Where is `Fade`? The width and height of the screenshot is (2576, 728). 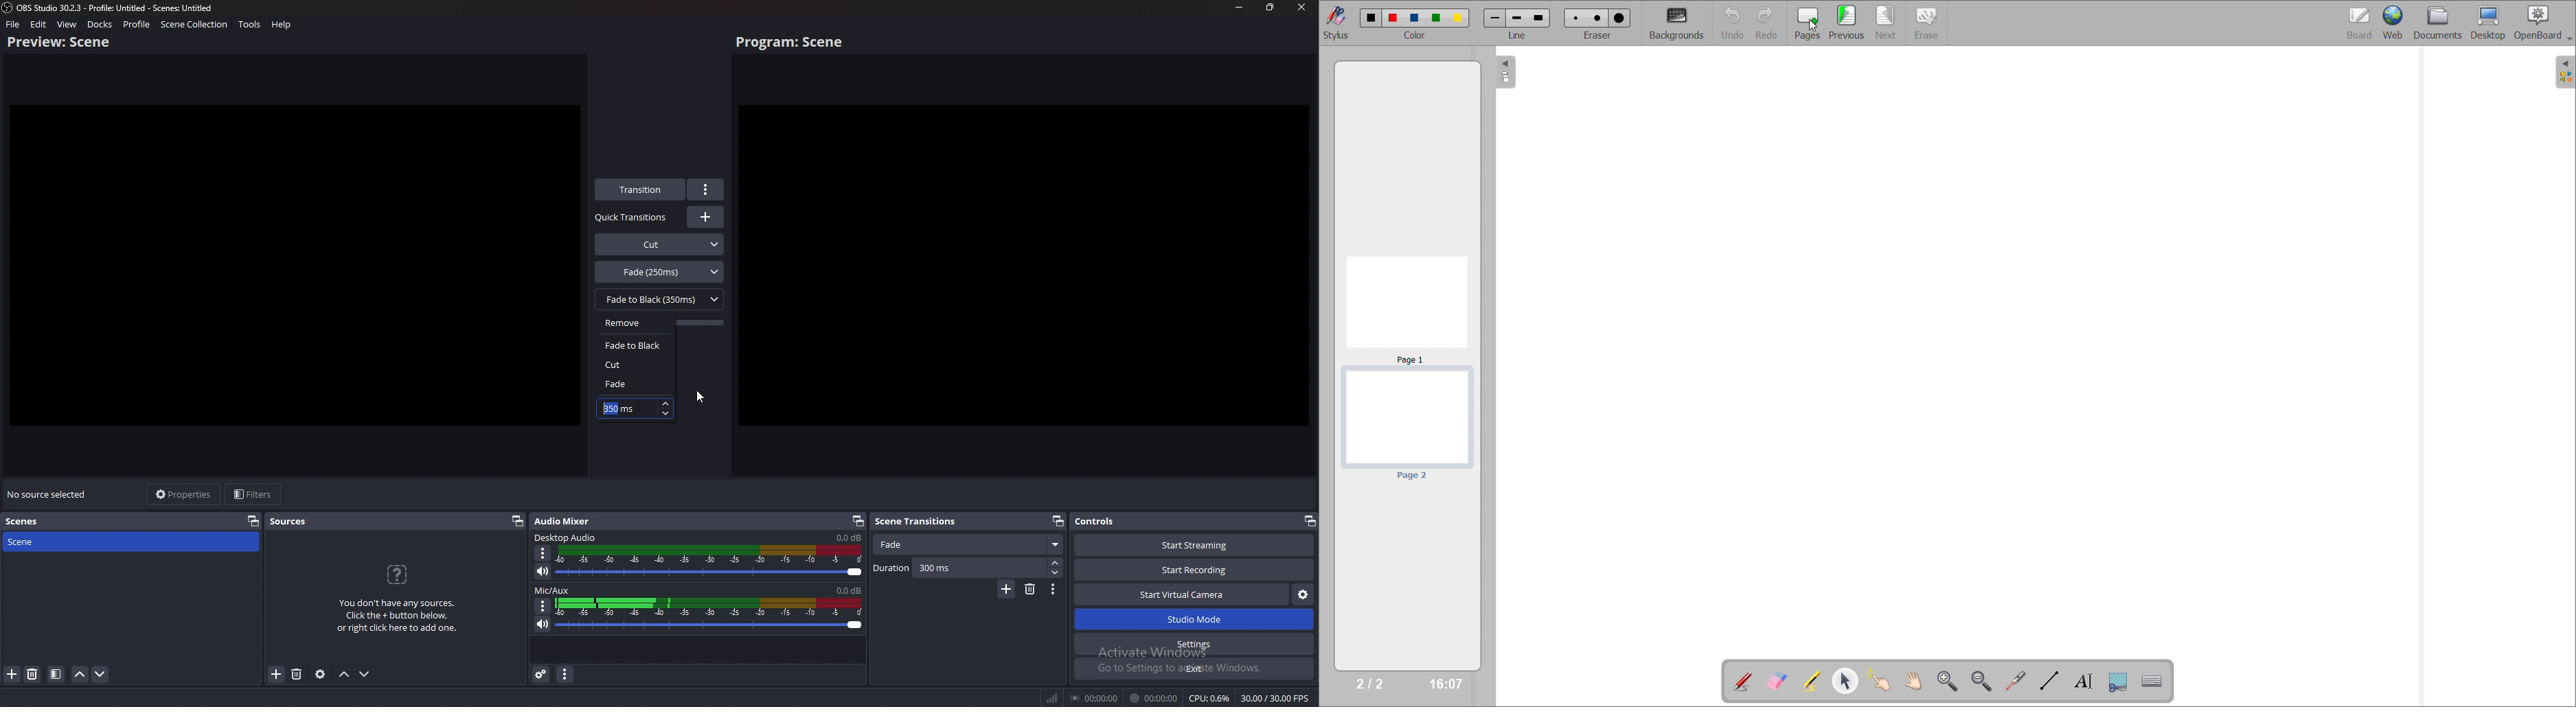 Fade is located at coordinates (970, 545).